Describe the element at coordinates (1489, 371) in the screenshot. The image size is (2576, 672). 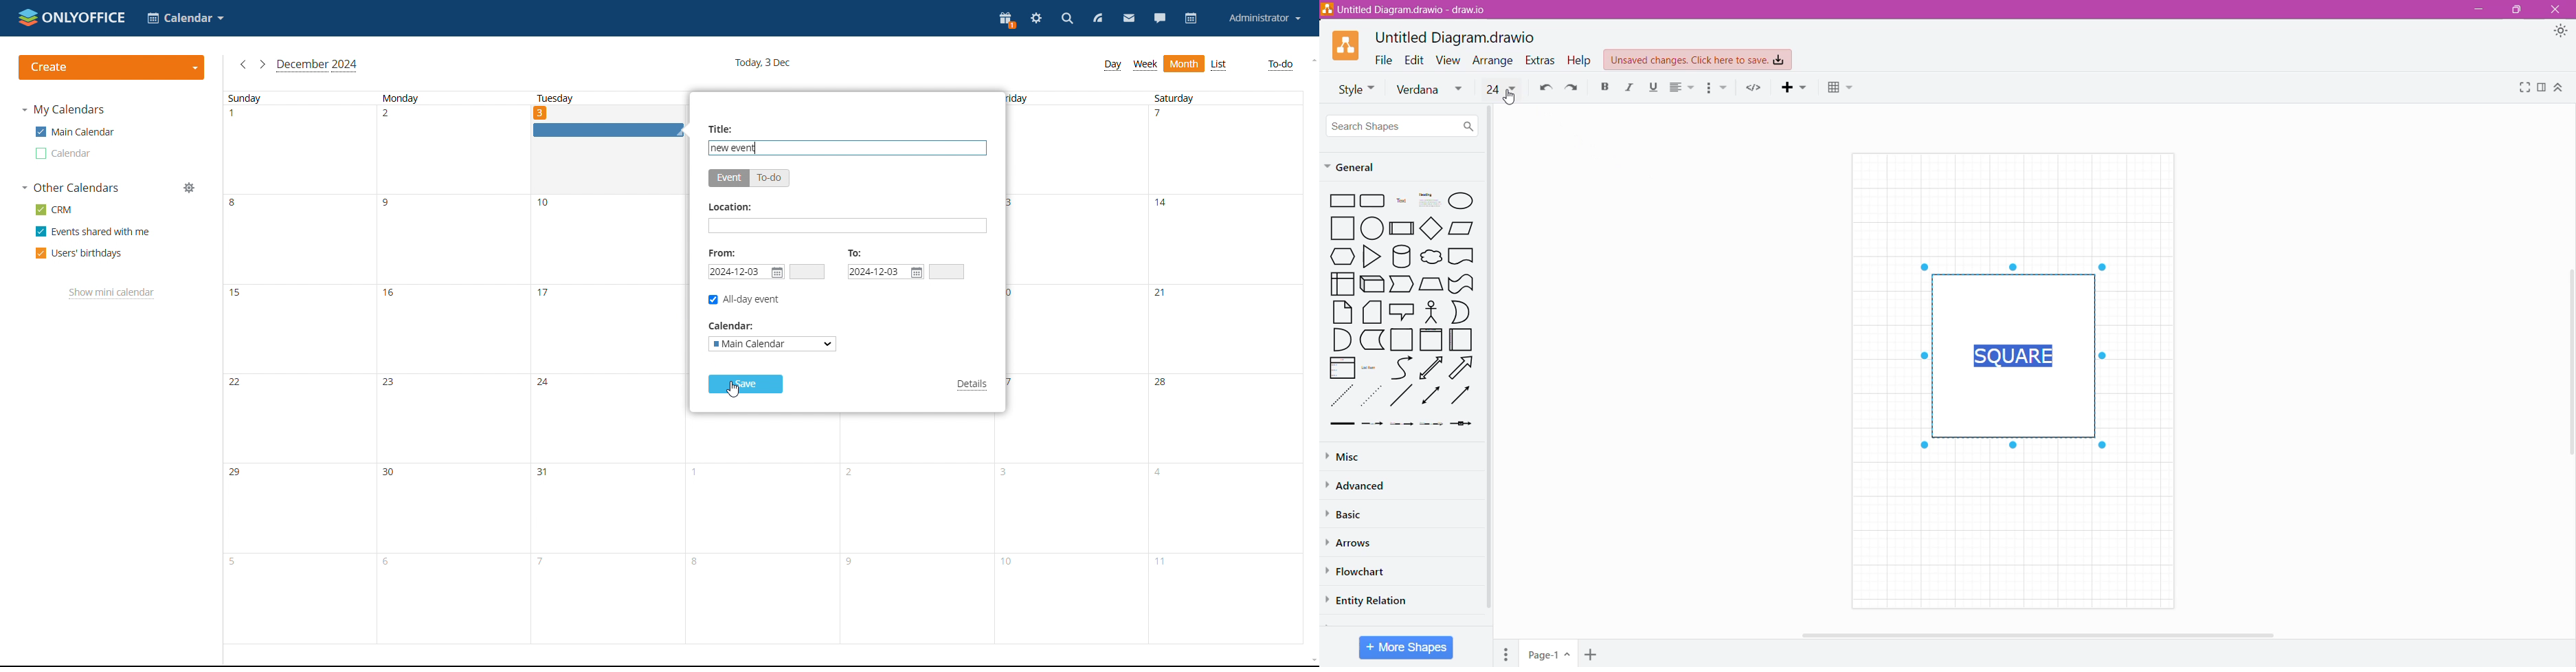
I see `Vertical Scroll Bar` at that location.